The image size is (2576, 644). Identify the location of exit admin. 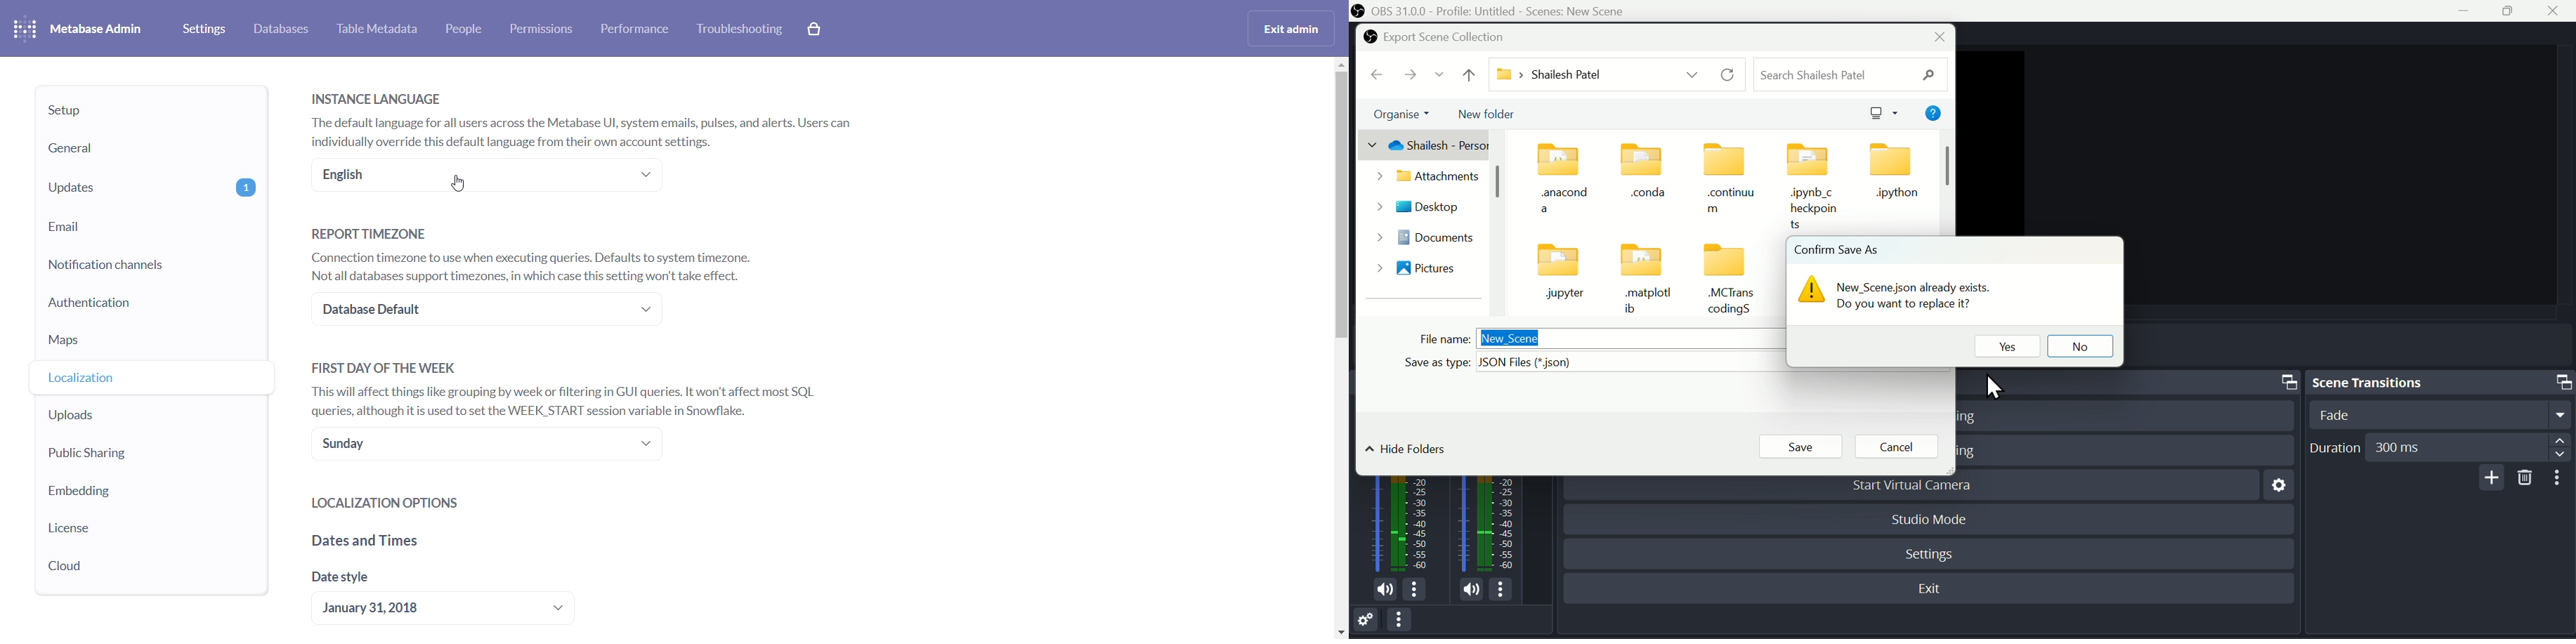
(1292, 28).